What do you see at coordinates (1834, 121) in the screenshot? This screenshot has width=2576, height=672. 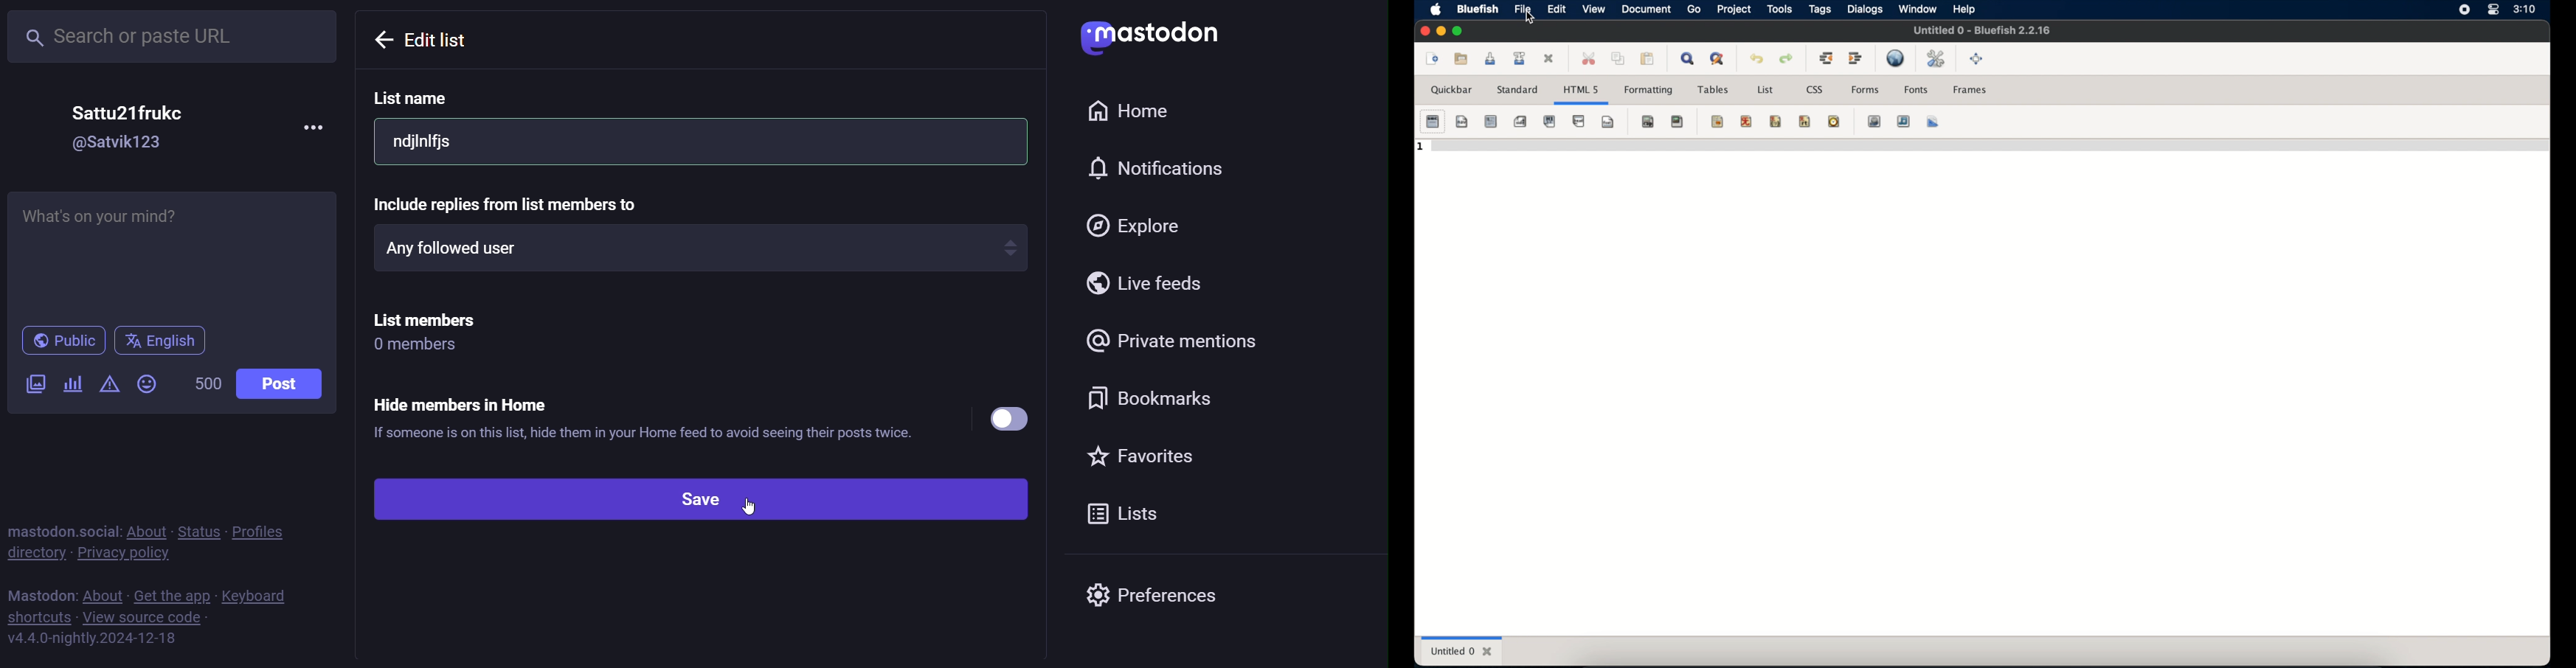 I see `time` at bounding box center [1834, 121].